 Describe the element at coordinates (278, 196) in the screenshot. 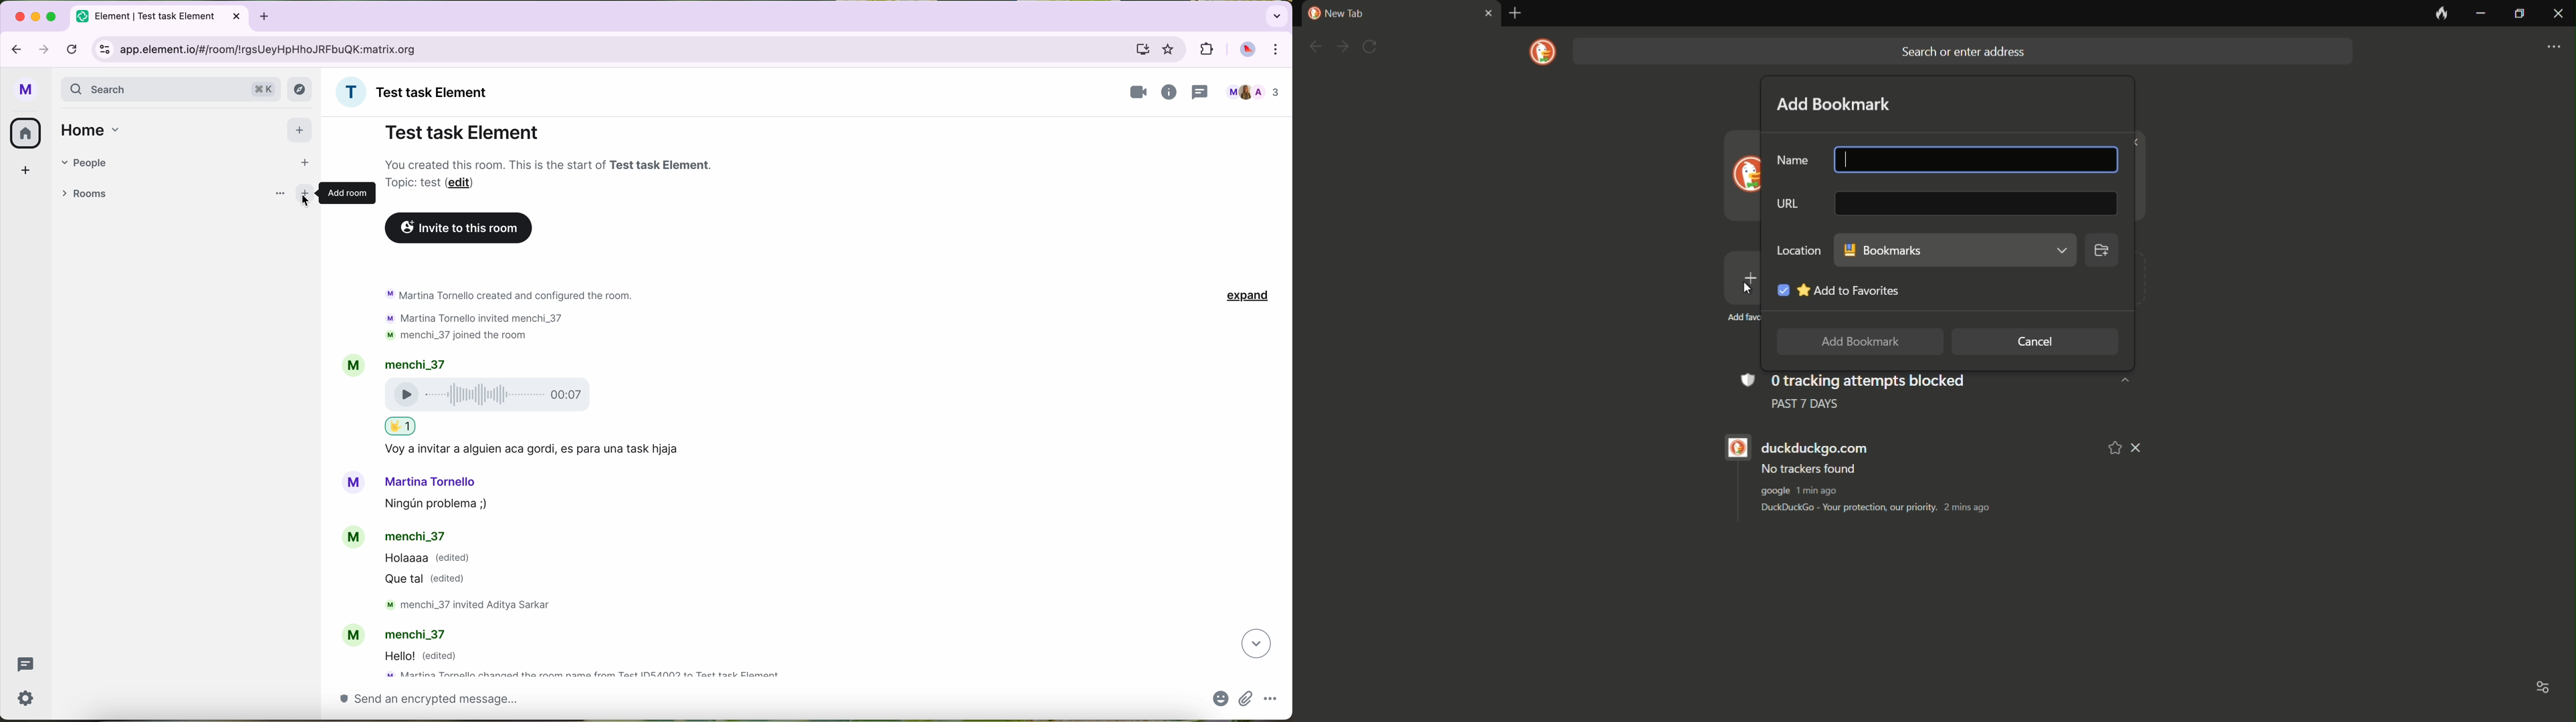

I see `more options` at that location.